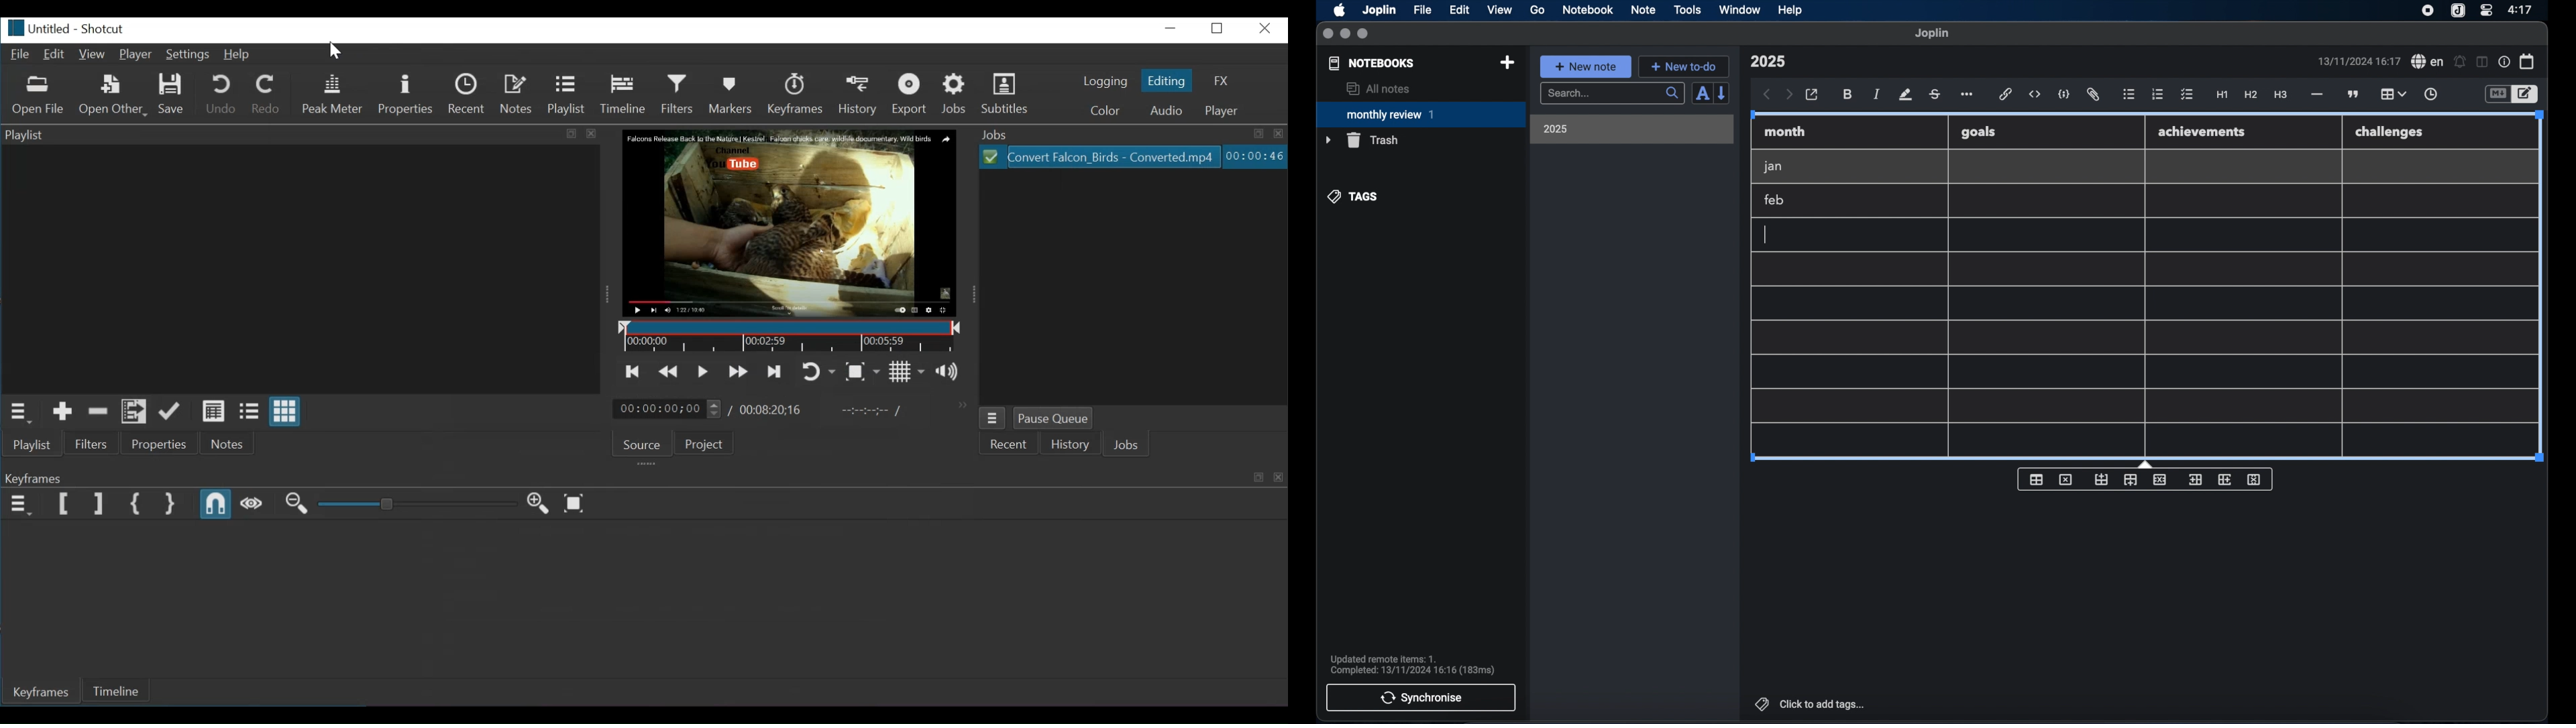 The width and height of the screenshot is (2576, 728). What do you see at coordinates (2102, 480) in the screenshot?
I see `insert row before` at bounding box center [2102, 480].